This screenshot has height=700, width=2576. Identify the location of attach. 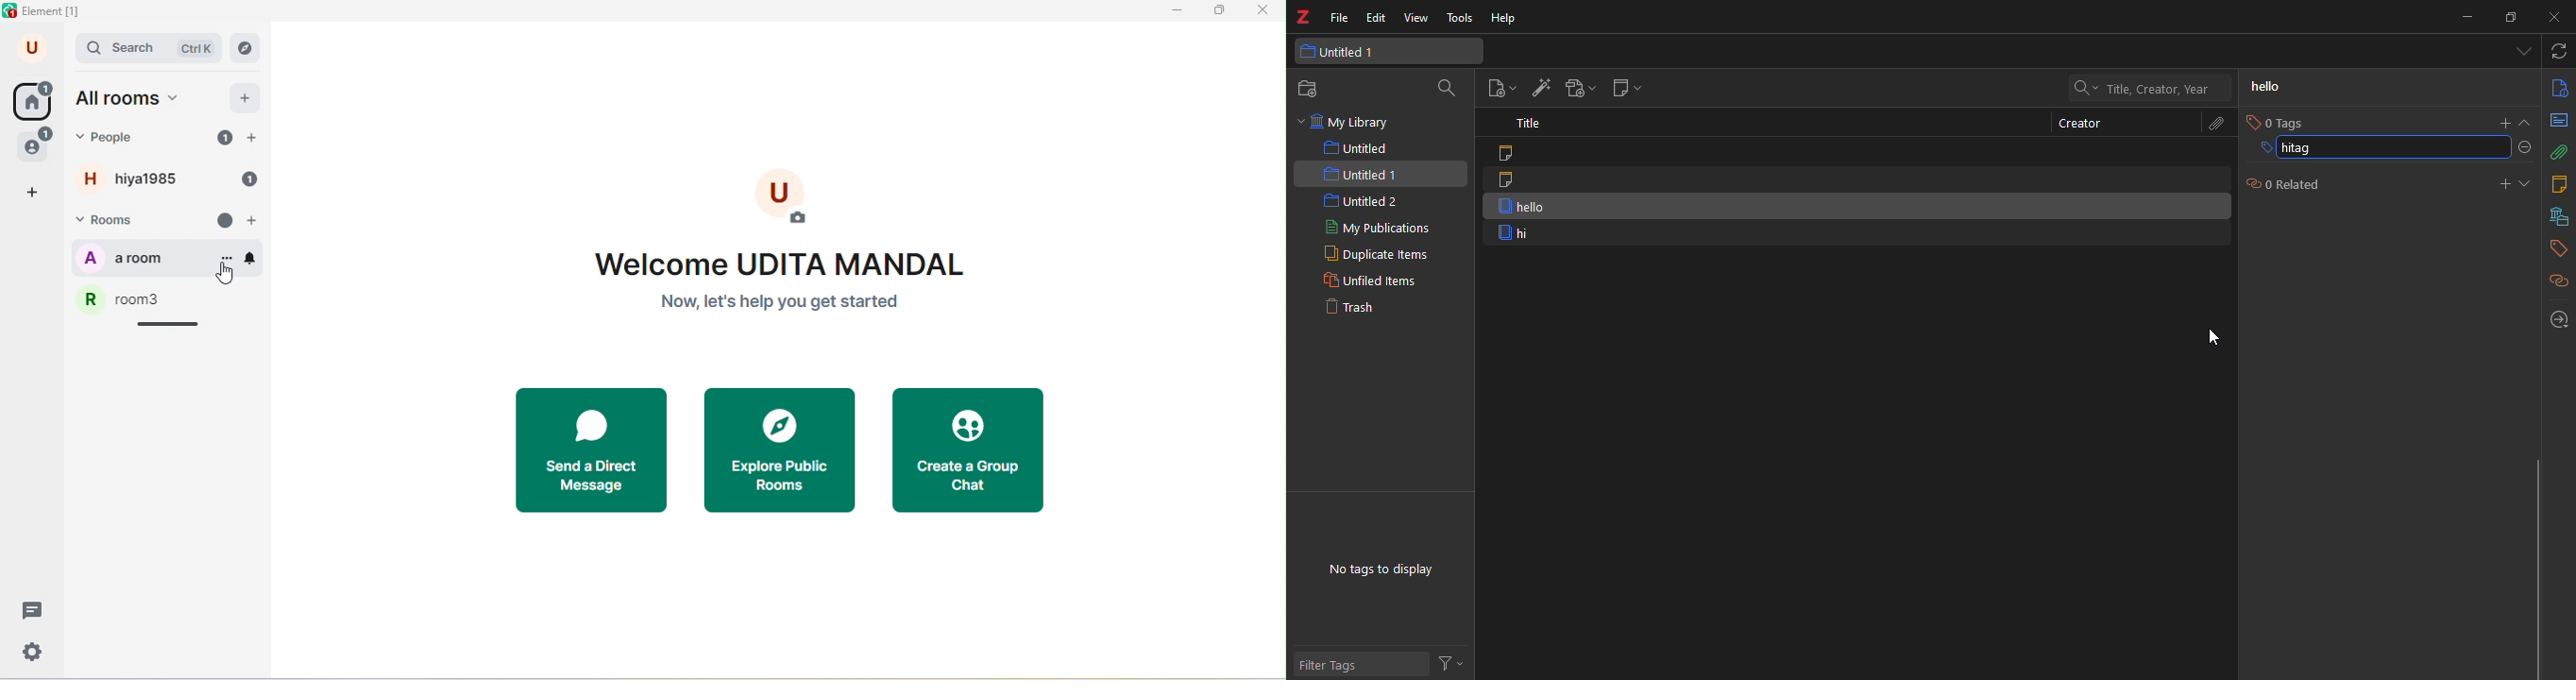
(2216, 122).